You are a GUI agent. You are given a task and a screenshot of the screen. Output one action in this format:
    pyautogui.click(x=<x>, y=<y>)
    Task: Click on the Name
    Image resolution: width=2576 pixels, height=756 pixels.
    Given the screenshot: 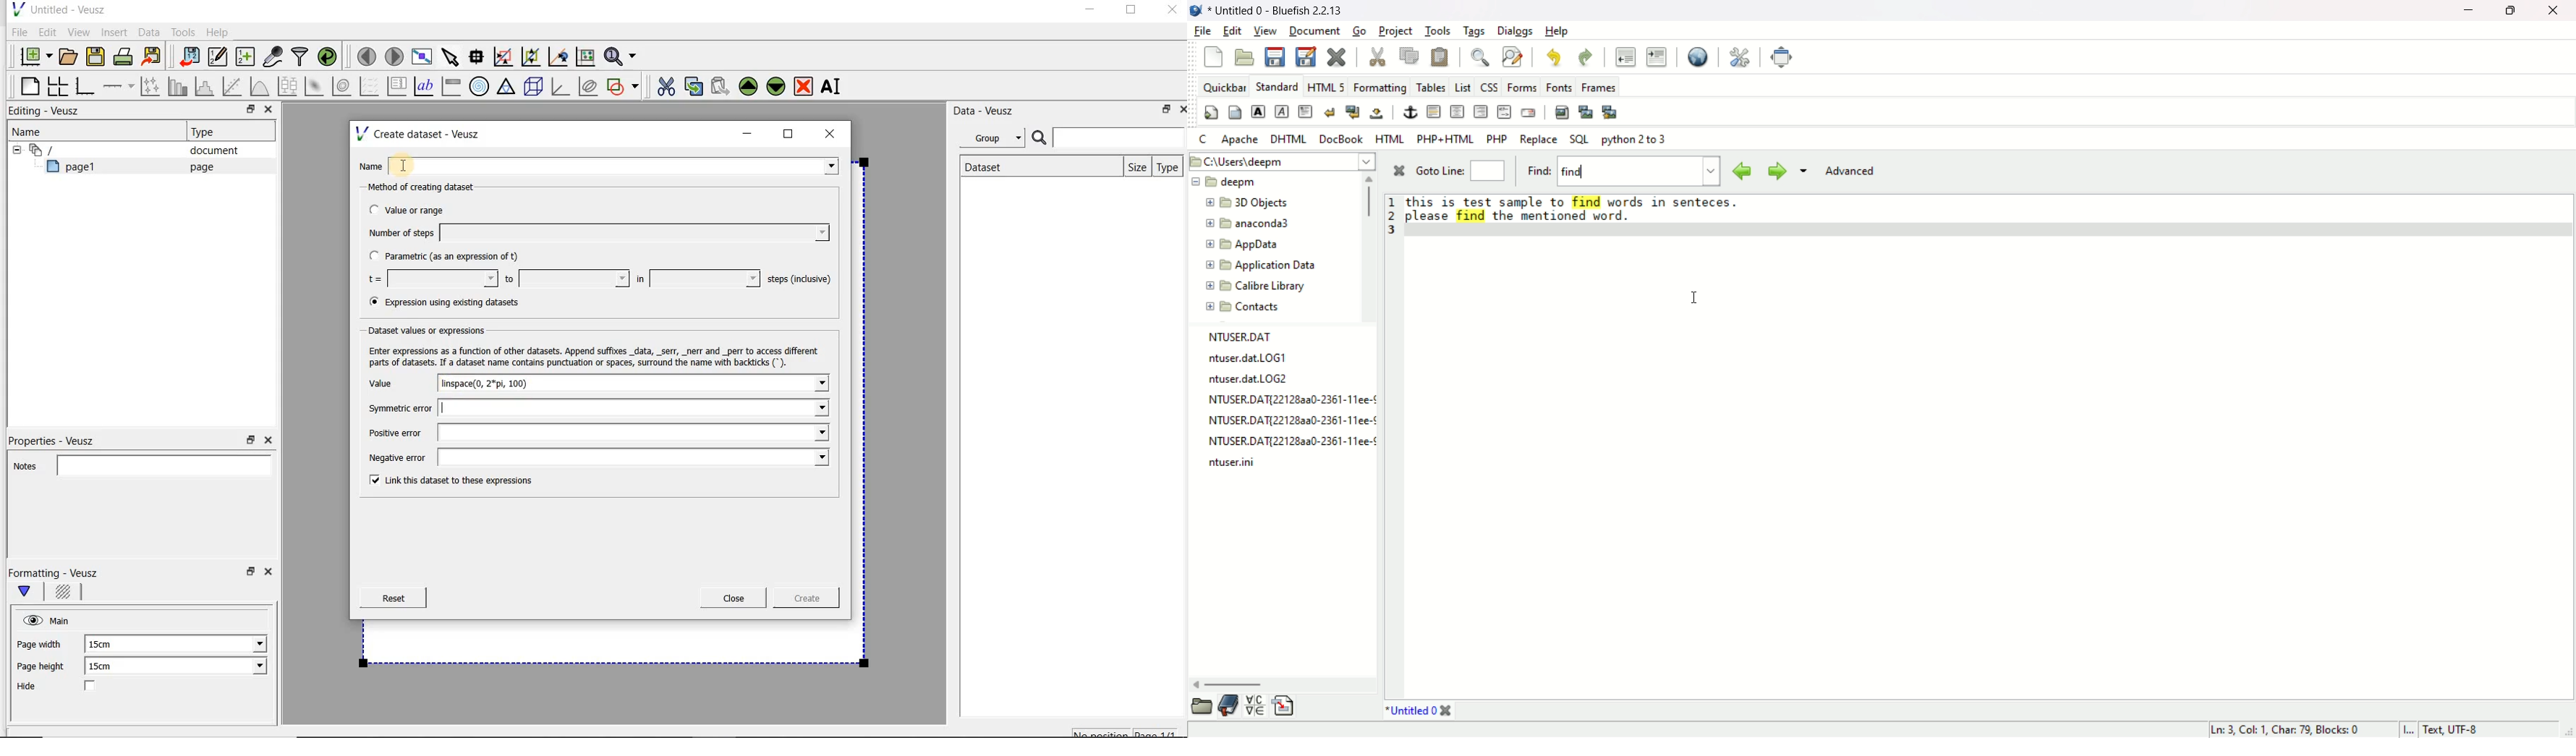 What is the action you would take?
    pyautogui.click(x=31, y=131)
    